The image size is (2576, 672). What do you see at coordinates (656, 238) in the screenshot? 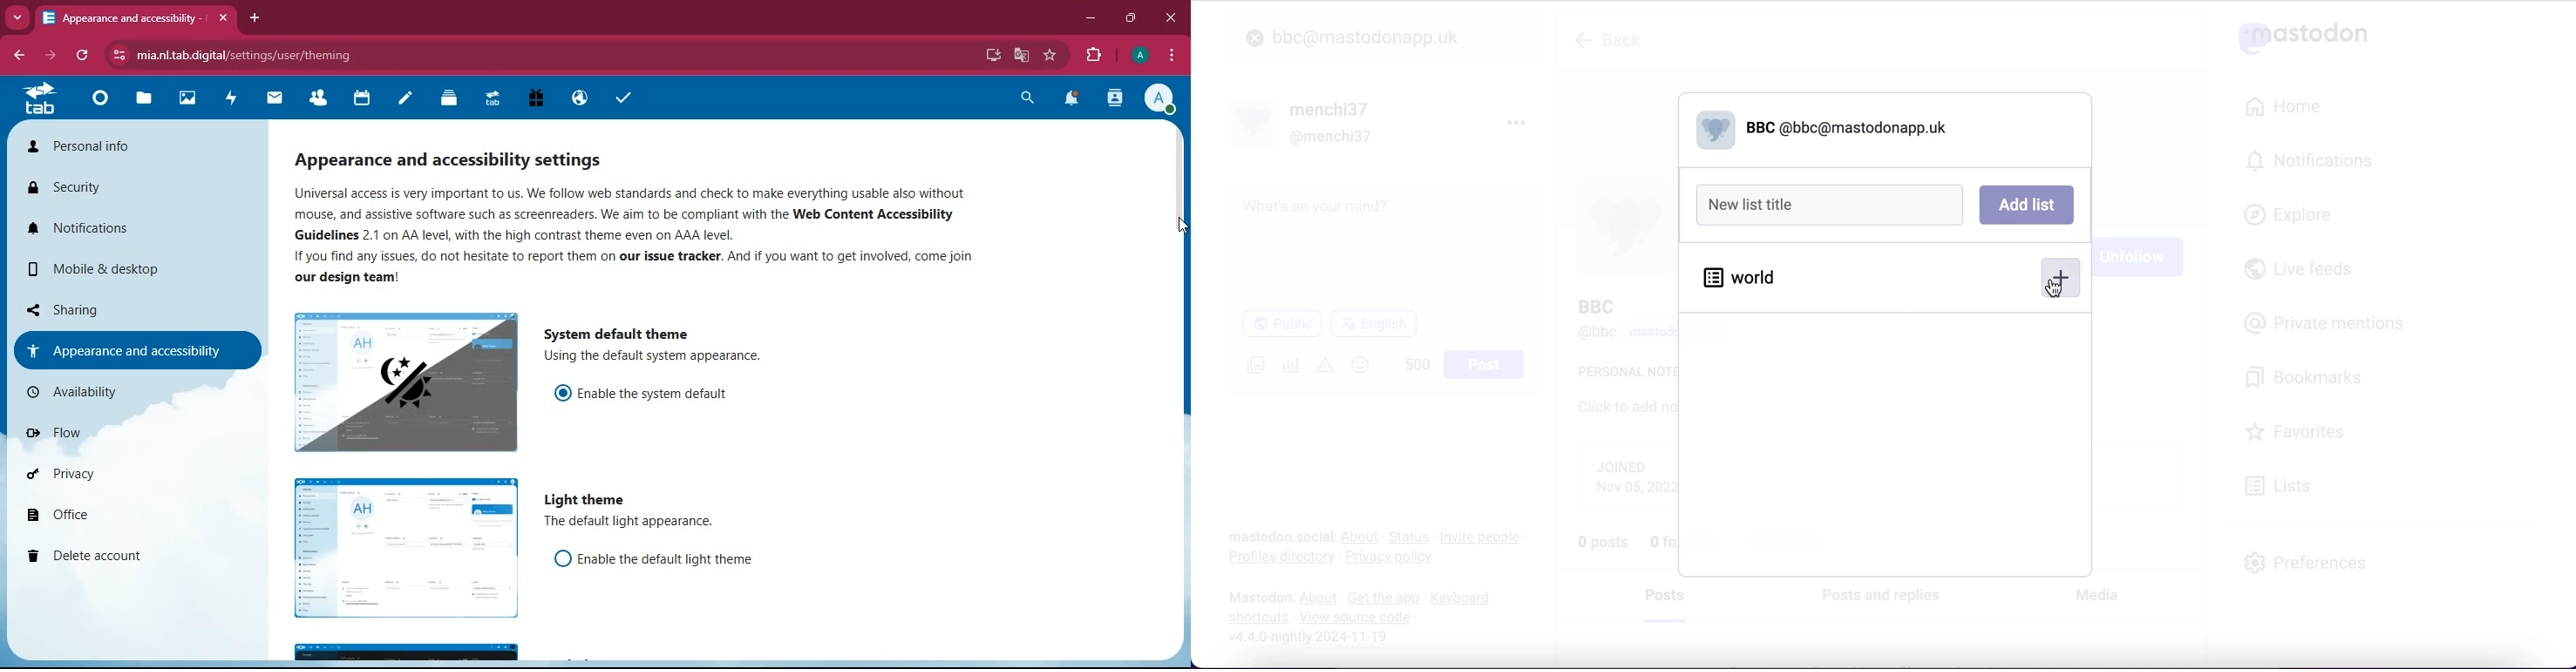
I see `description` at bounding box center [656, 238].